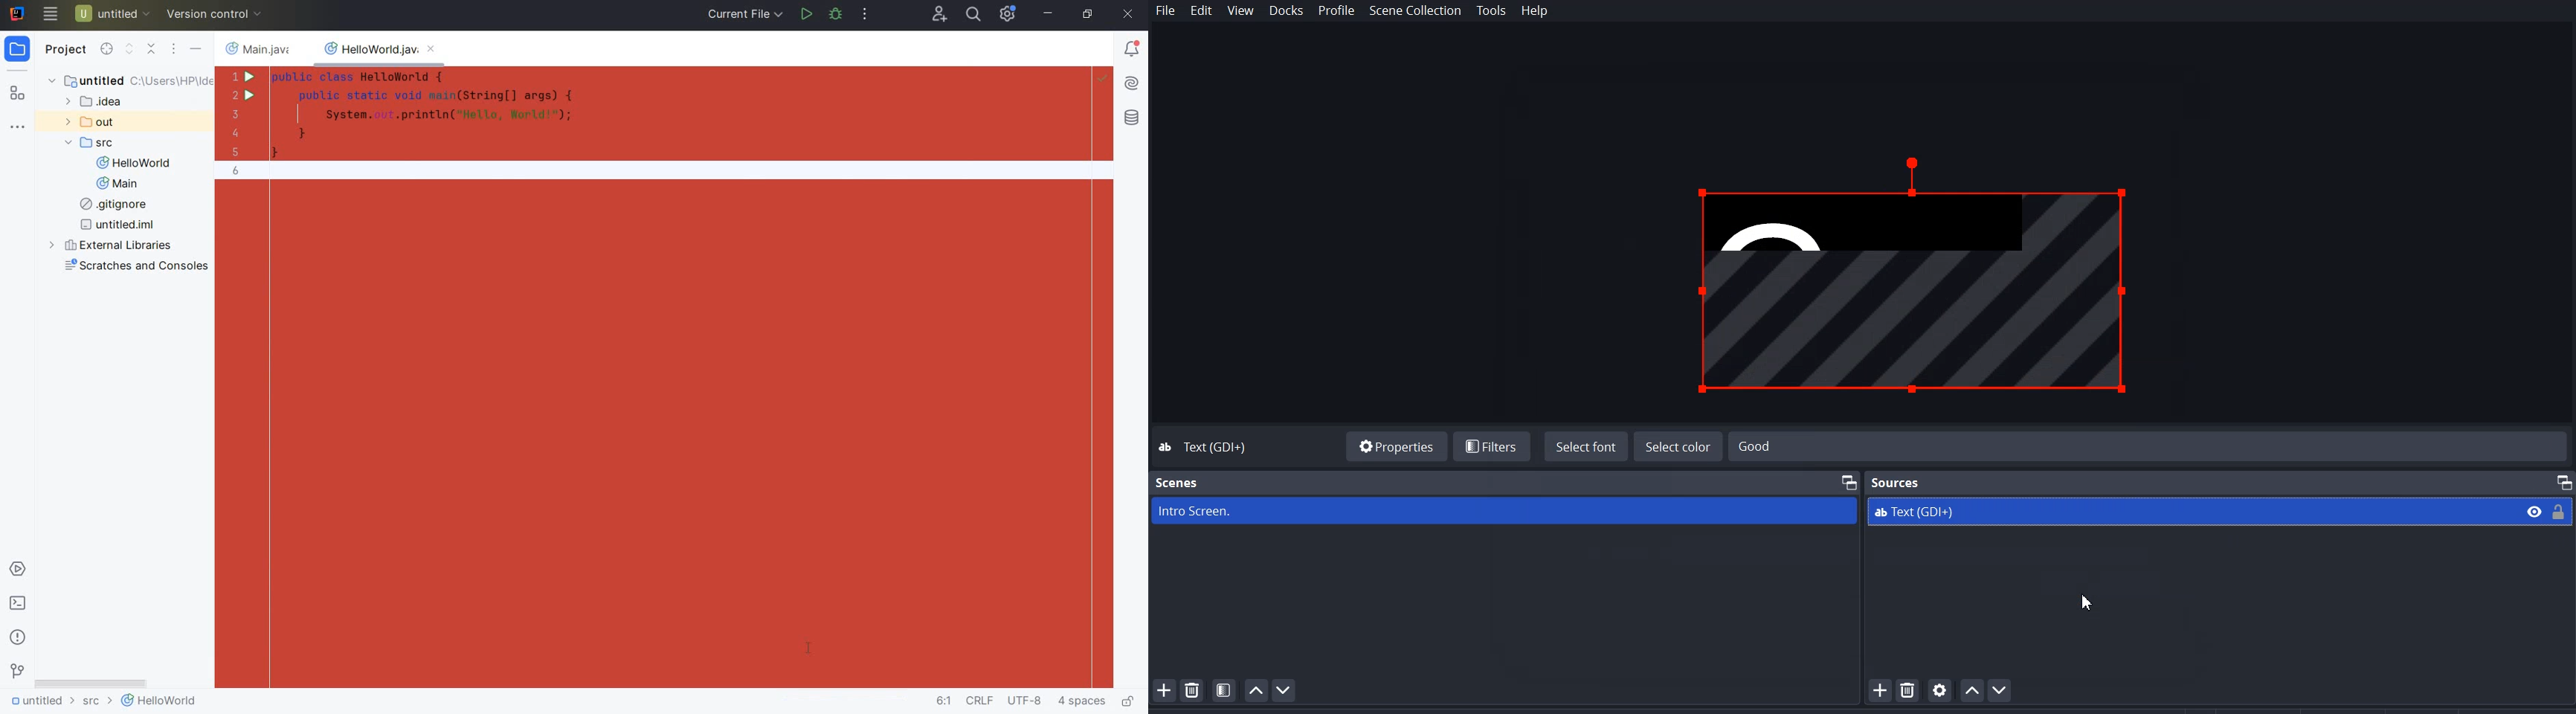 Image resolution: width=2576 pixels, height=728 pixels. Describe the element at coordinates (1220, 448) in the screenshot. I see `Text (GDI+)` at that location.